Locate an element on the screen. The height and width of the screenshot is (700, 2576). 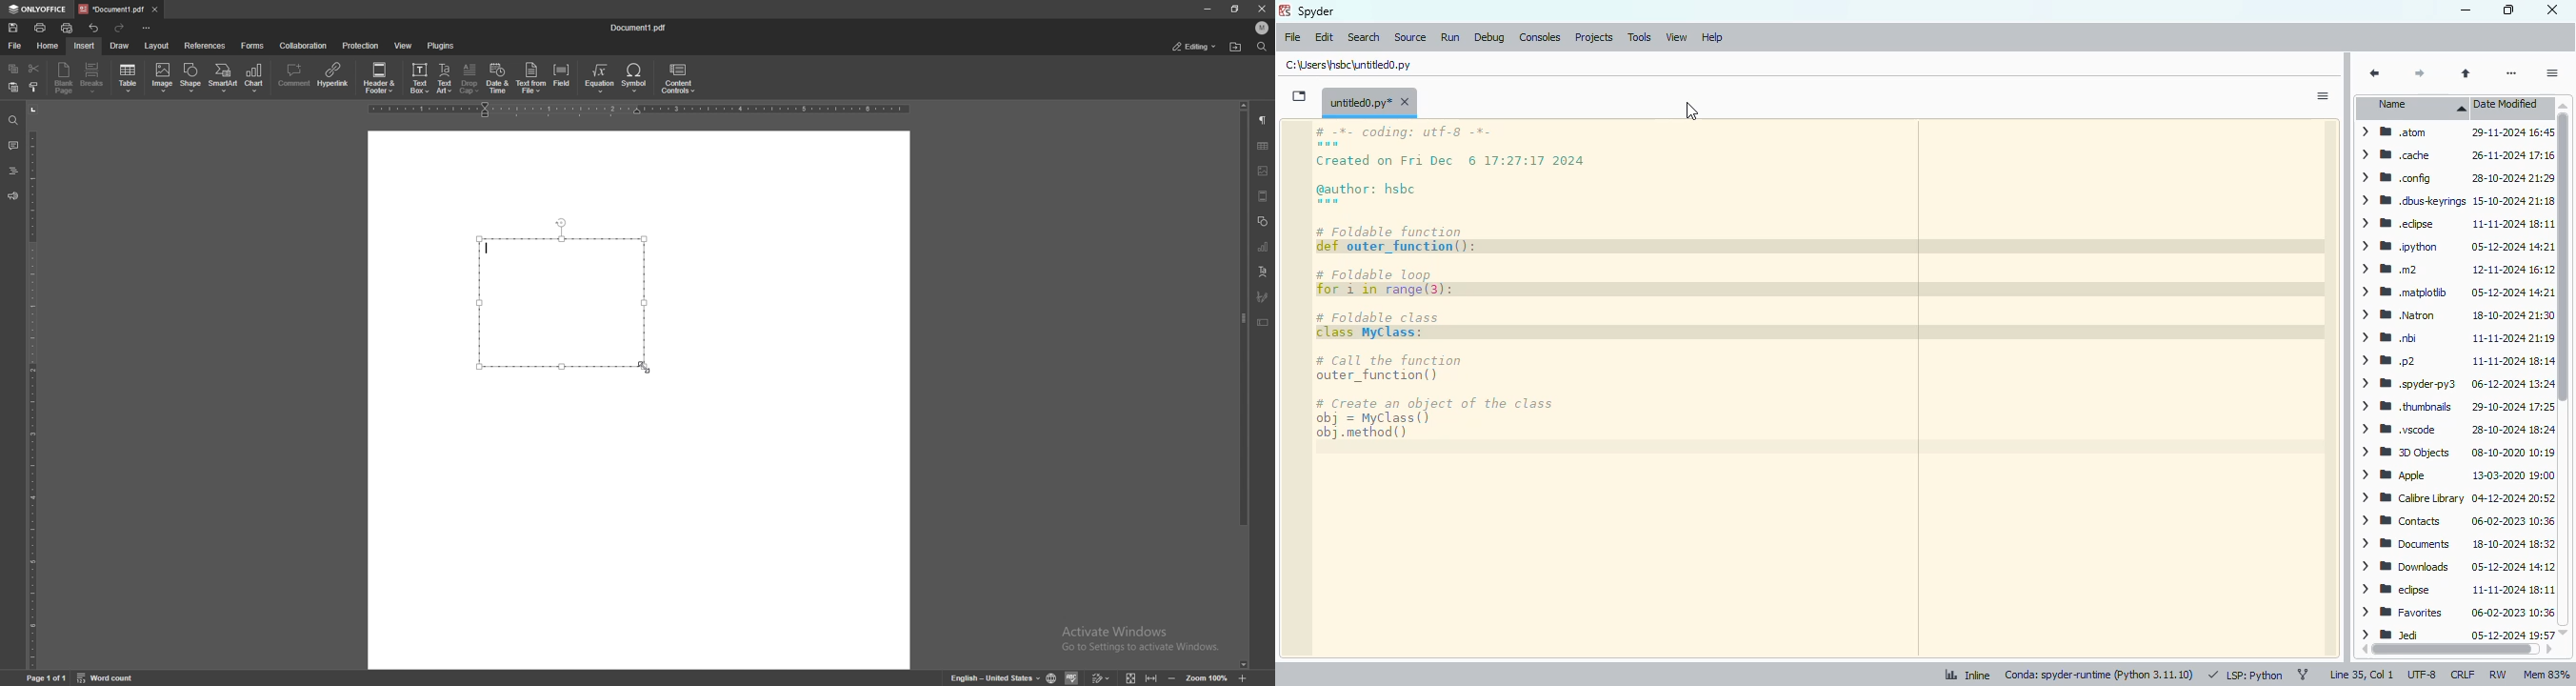
debug is located at coordinates (1488, 37).